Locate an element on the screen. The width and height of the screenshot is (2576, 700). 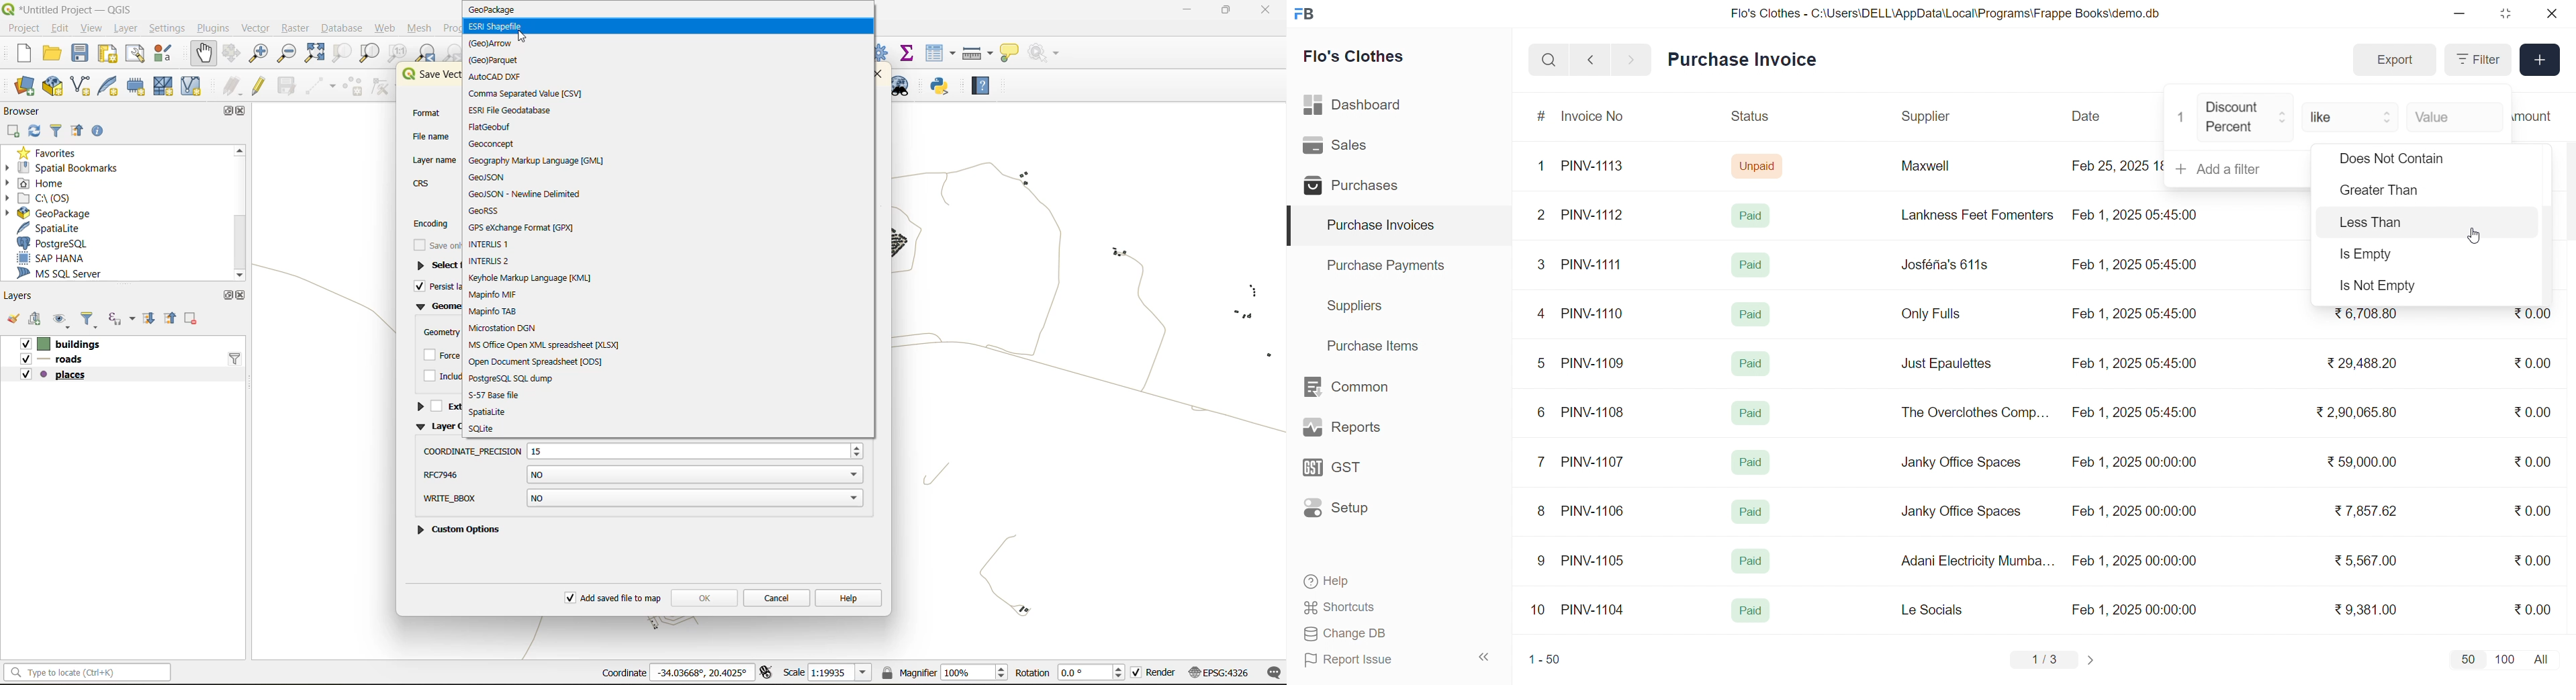
Paid is located at coordinates (1749, 313).